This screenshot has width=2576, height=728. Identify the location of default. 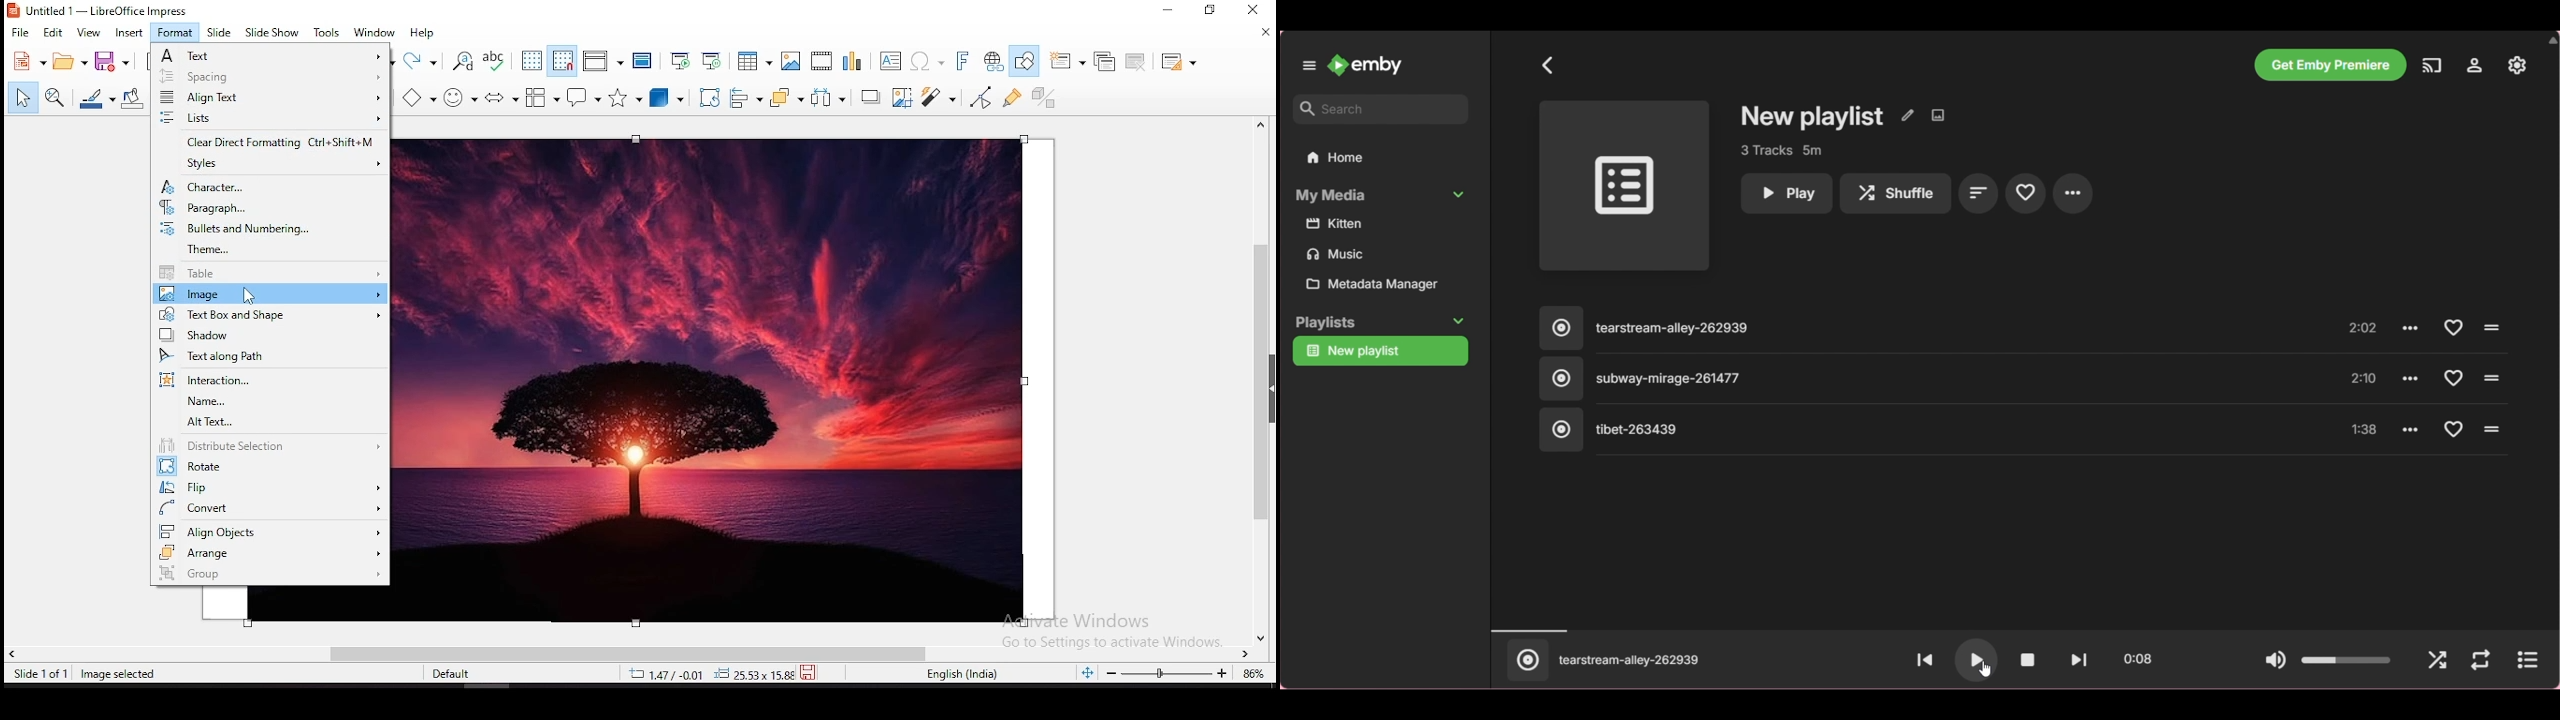
(457, 677).